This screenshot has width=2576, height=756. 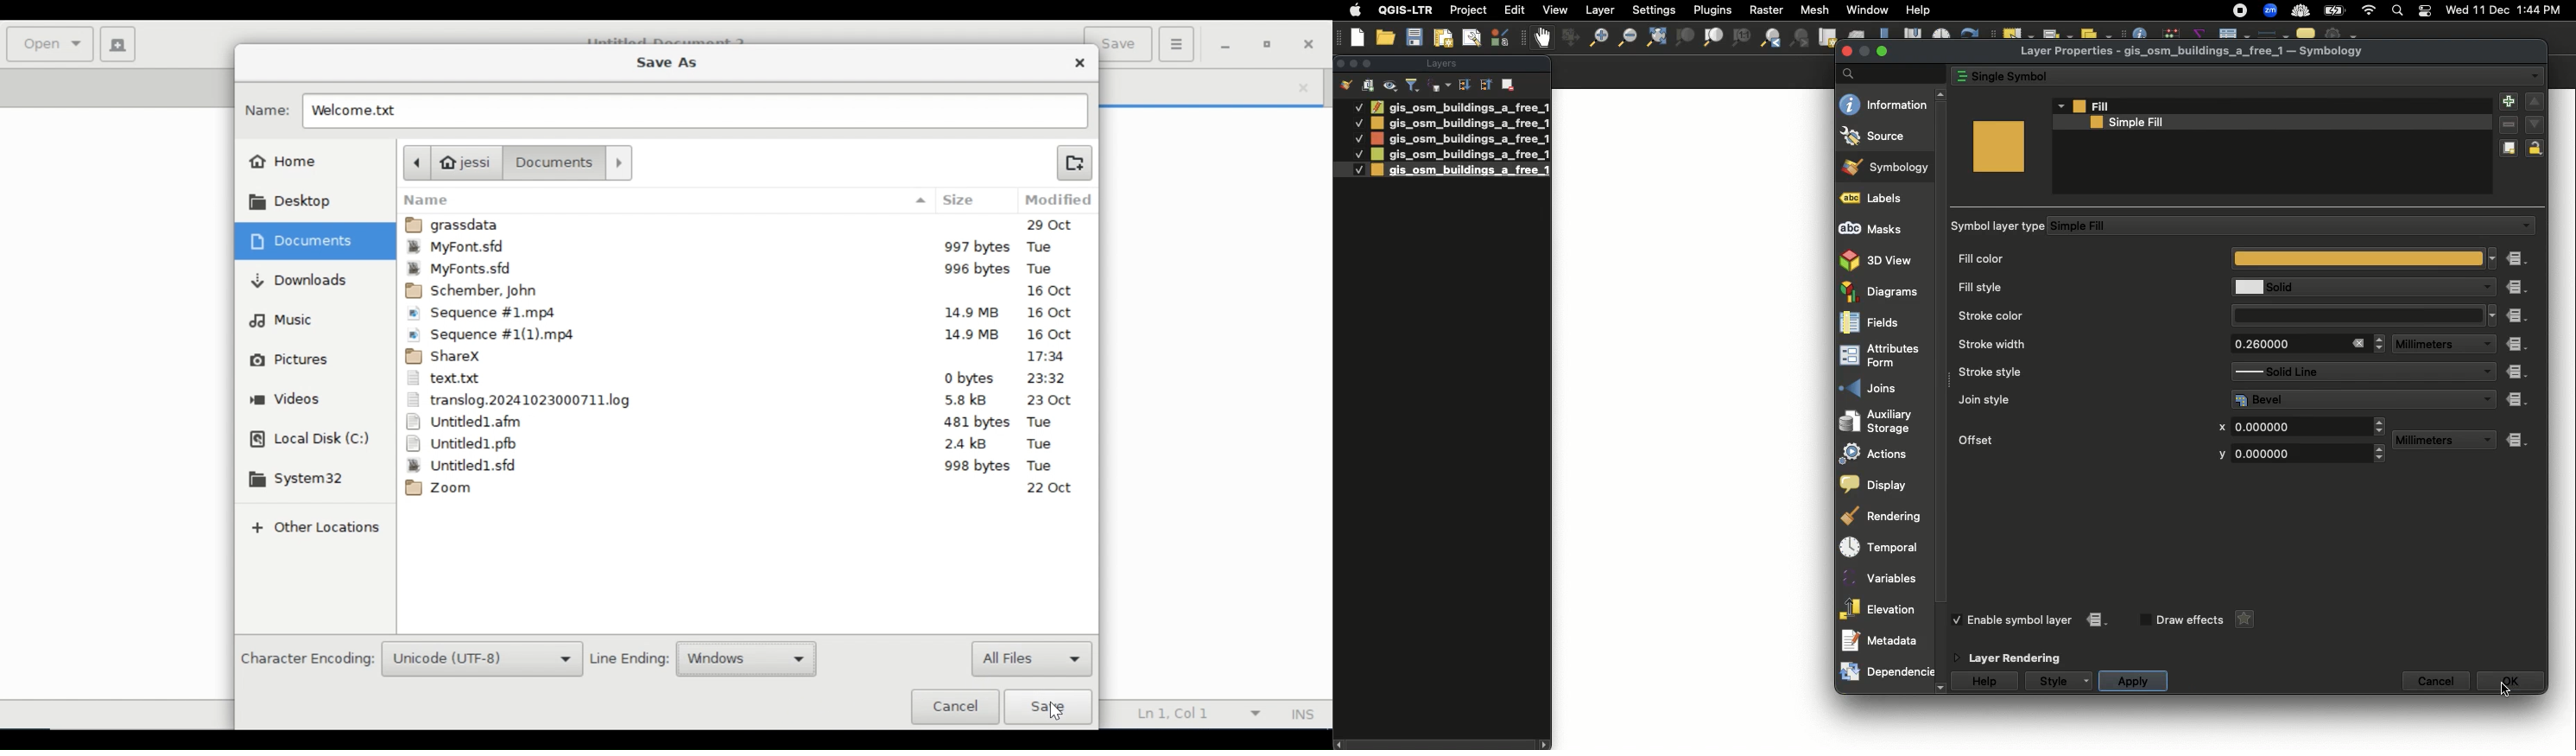 What do you see at coordinates (1884, 104) in the screenshot?
I see `Information` at bounding box center [1884, 104].